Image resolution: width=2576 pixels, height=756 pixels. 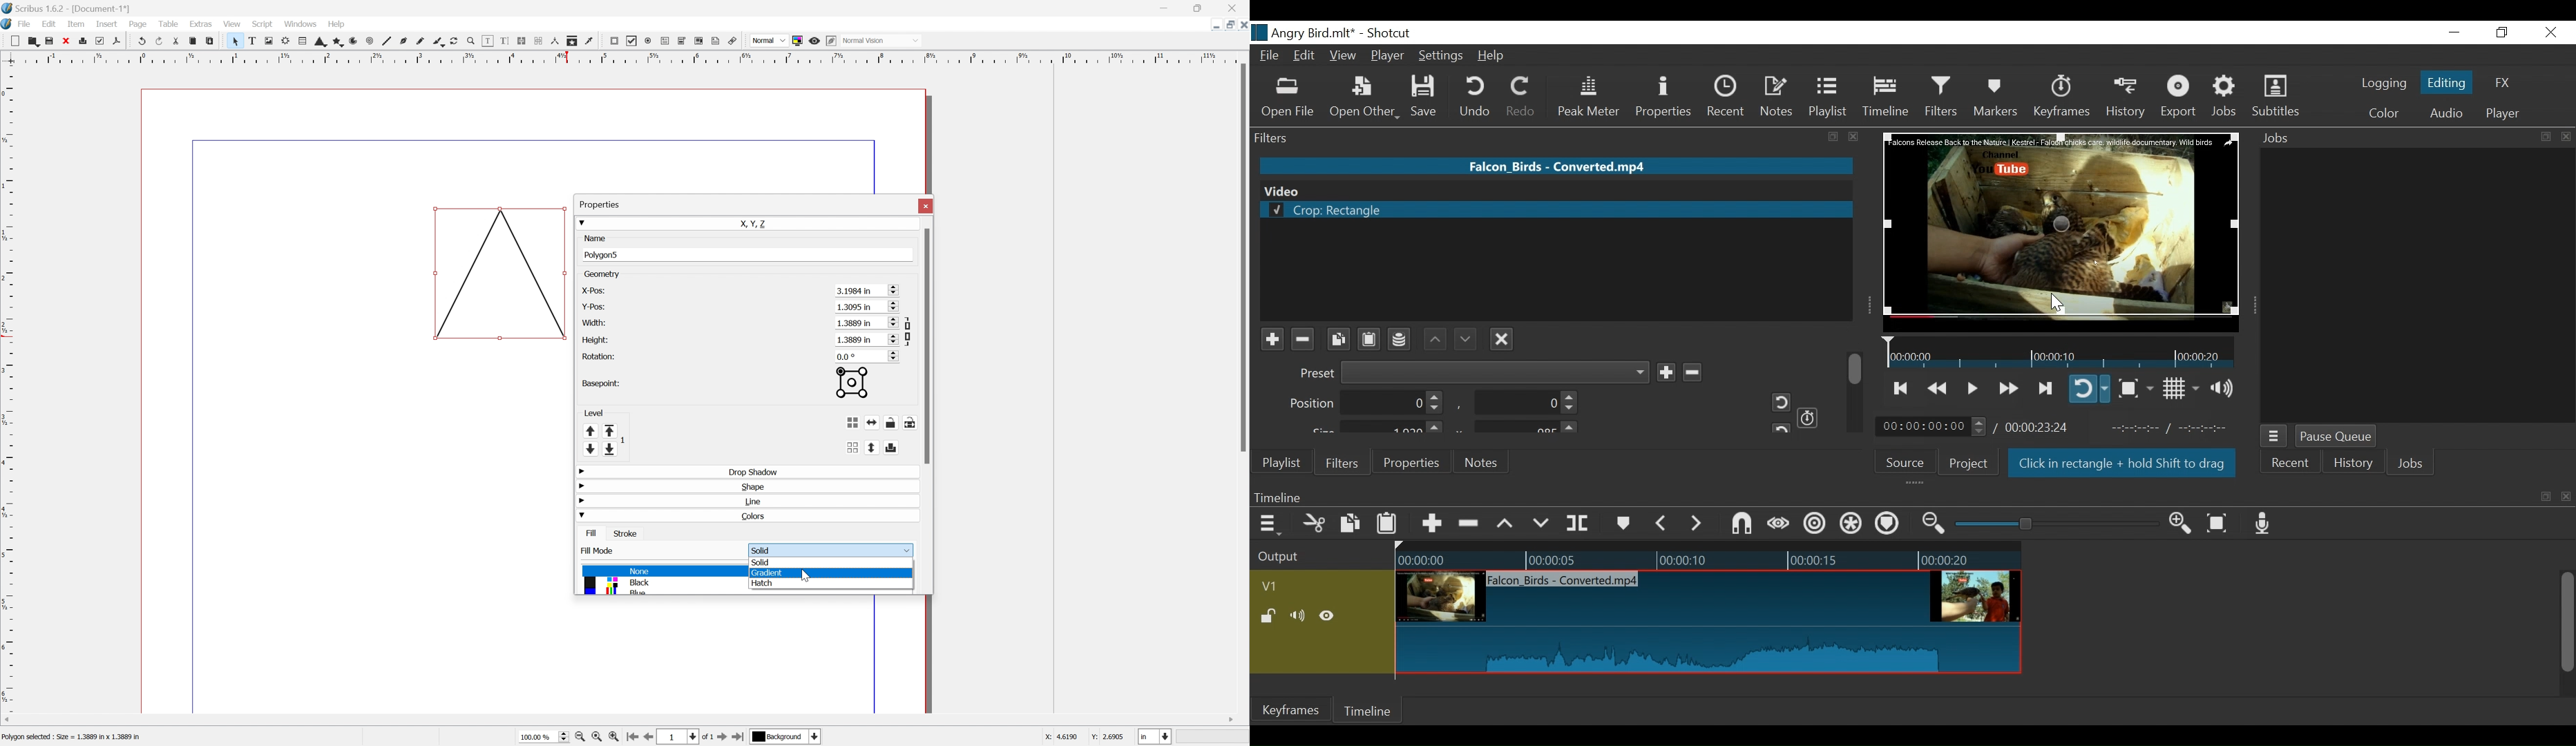 What do you see at coordinates (1910, 461) in the screenshot?
I see `Source` at bounding box center [1910, 461].